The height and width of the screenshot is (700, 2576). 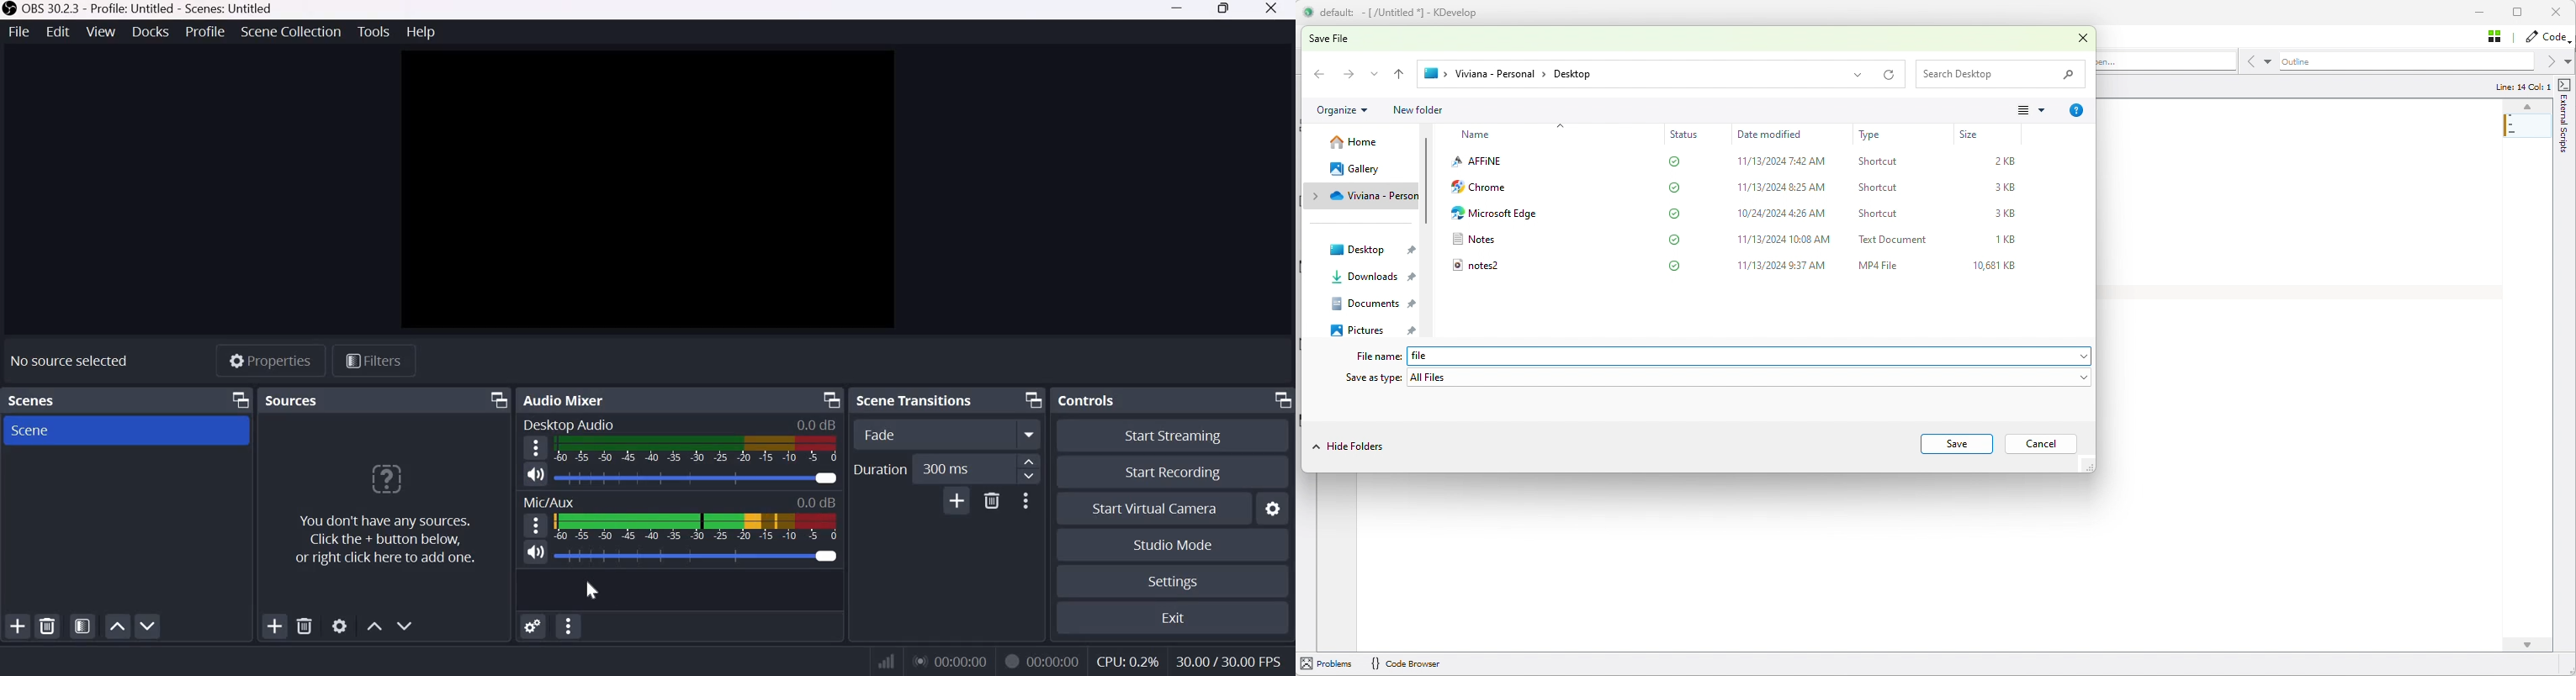 What do you see at coordinates (1226, 9) in the screenshot?
I see `Maximize` at bounding box center [1226, 9].